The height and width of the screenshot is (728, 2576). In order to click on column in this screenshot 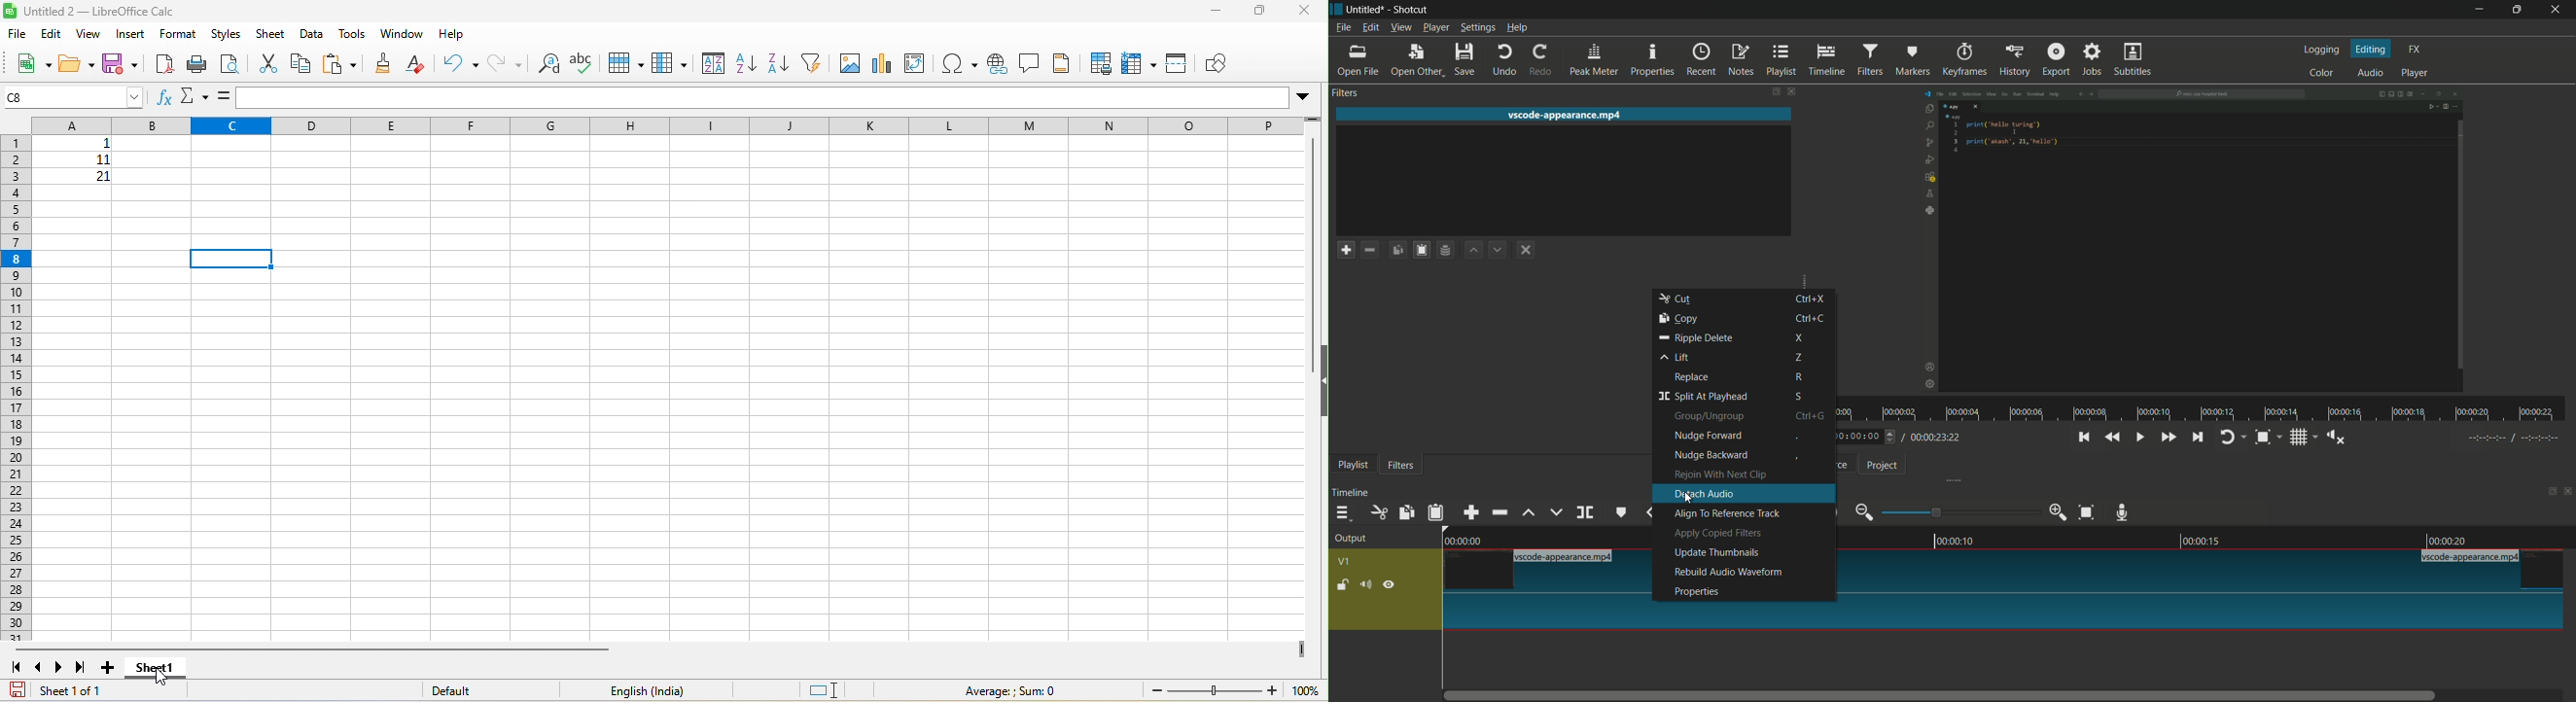, I will do `click(669, 62)`.